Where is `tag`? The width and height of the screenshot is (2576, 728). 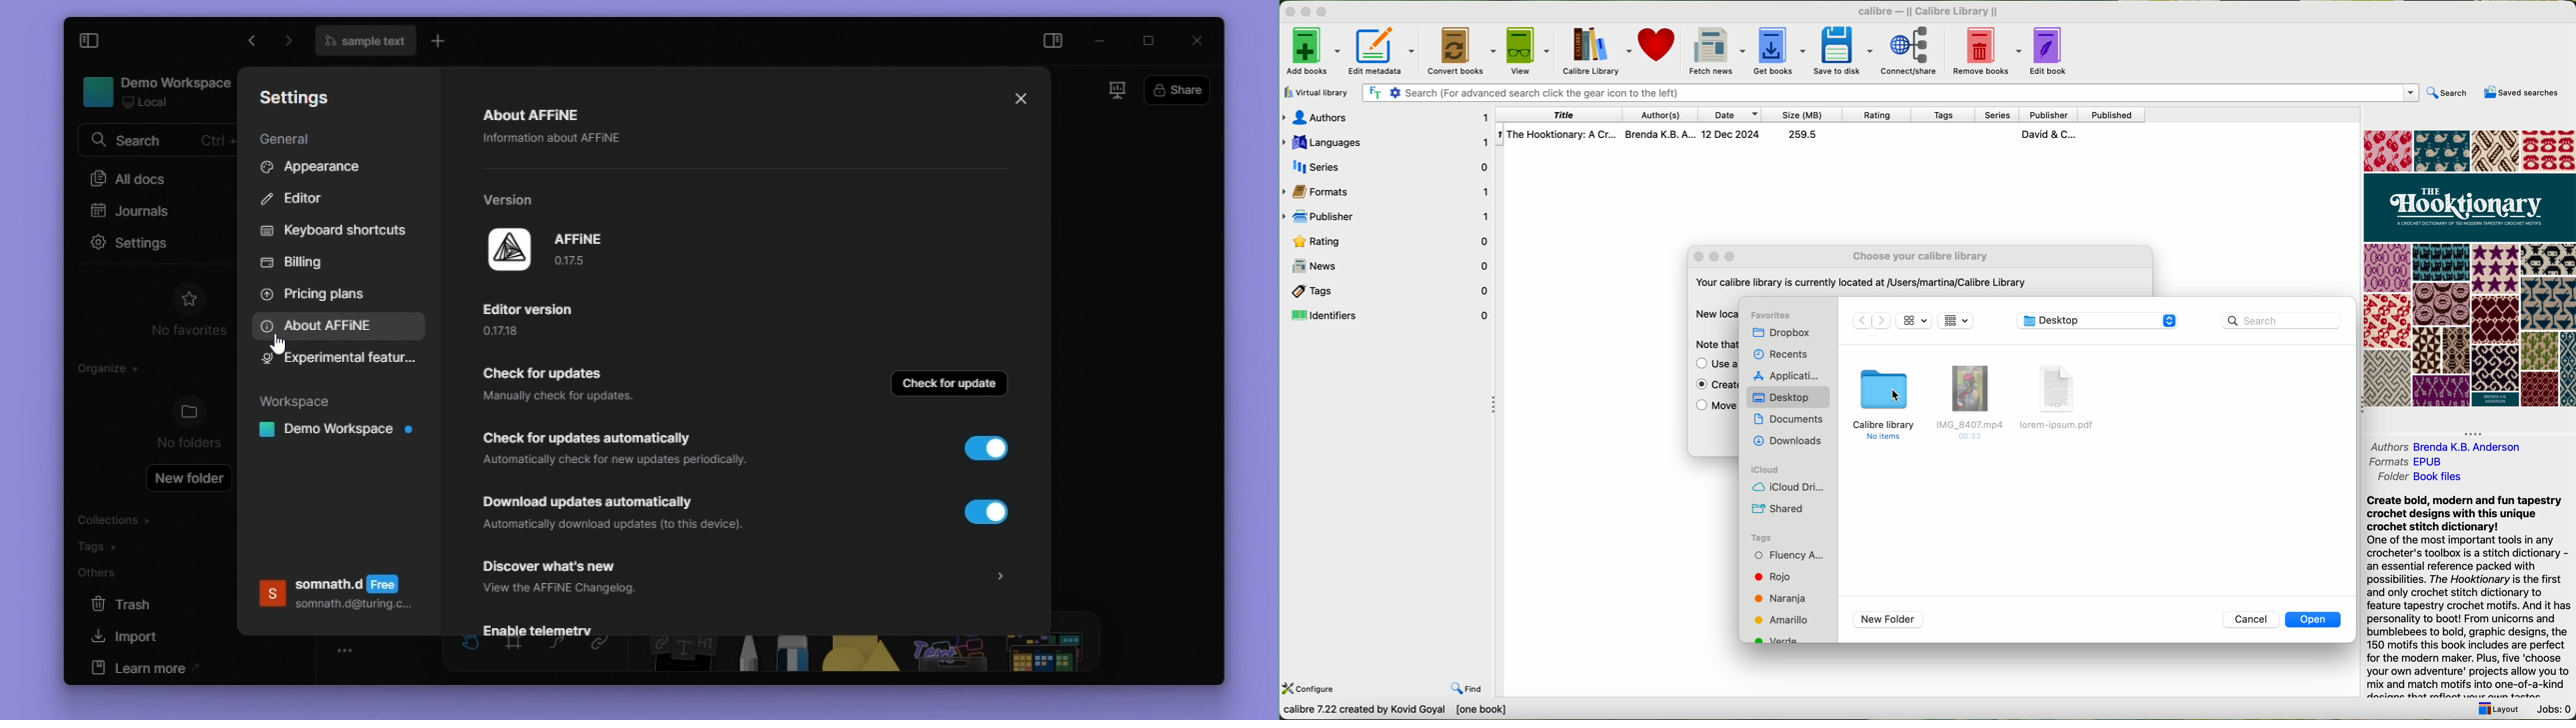
tag is located at coordinates (1782, 599).